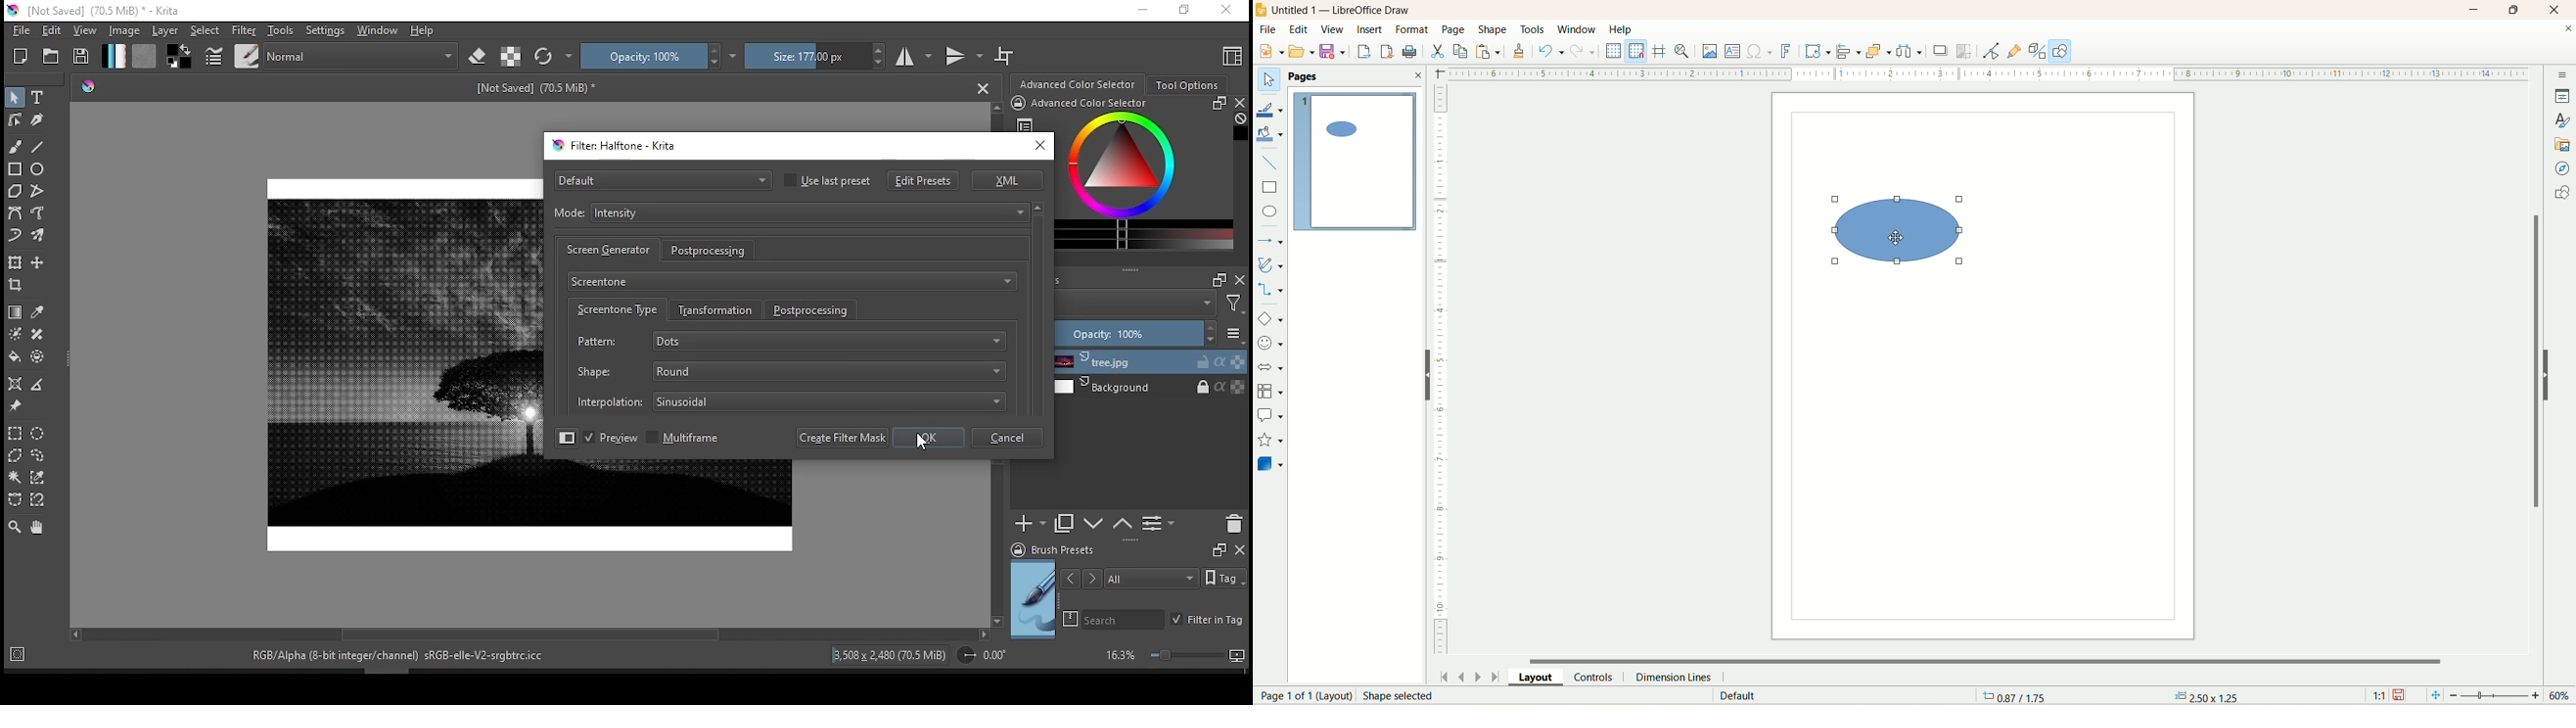 This screenshot has width=2576, height=728. What do you see at coordinates (16, 213) in the screenshot?
I see `bezier path tool` at bounding box center [16, 213].